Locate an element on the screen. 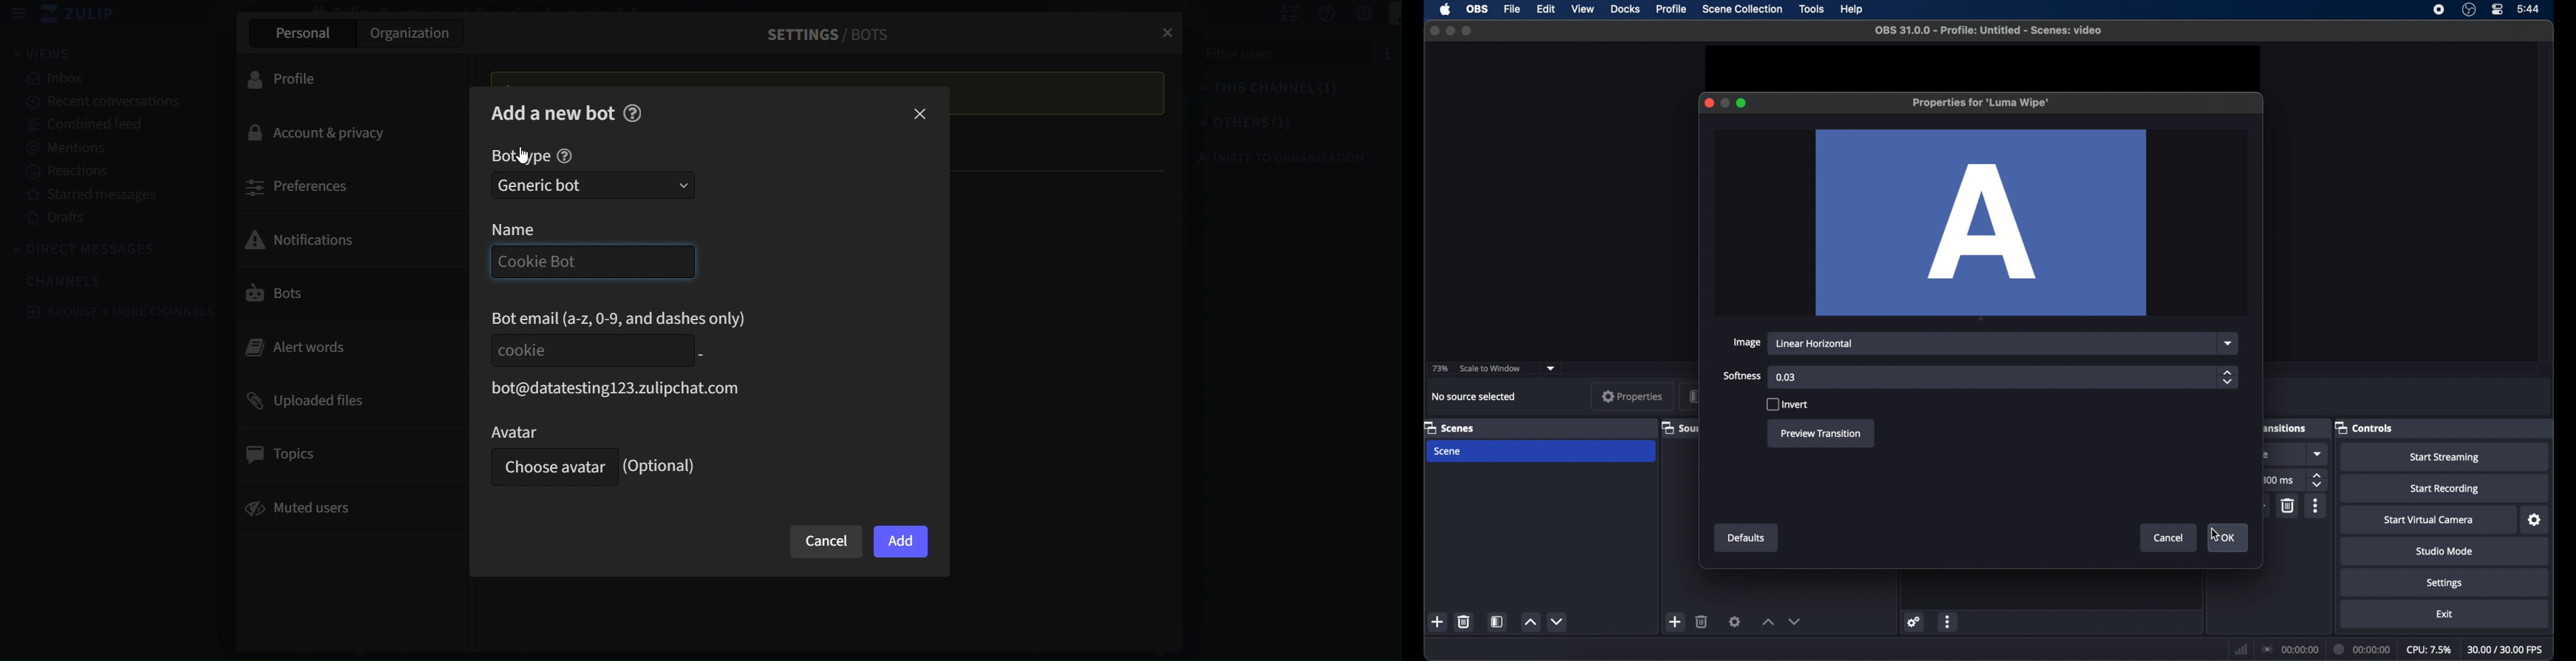 This screenshot has height=672, width=2576. muted users is located at coordinates (346, 506).